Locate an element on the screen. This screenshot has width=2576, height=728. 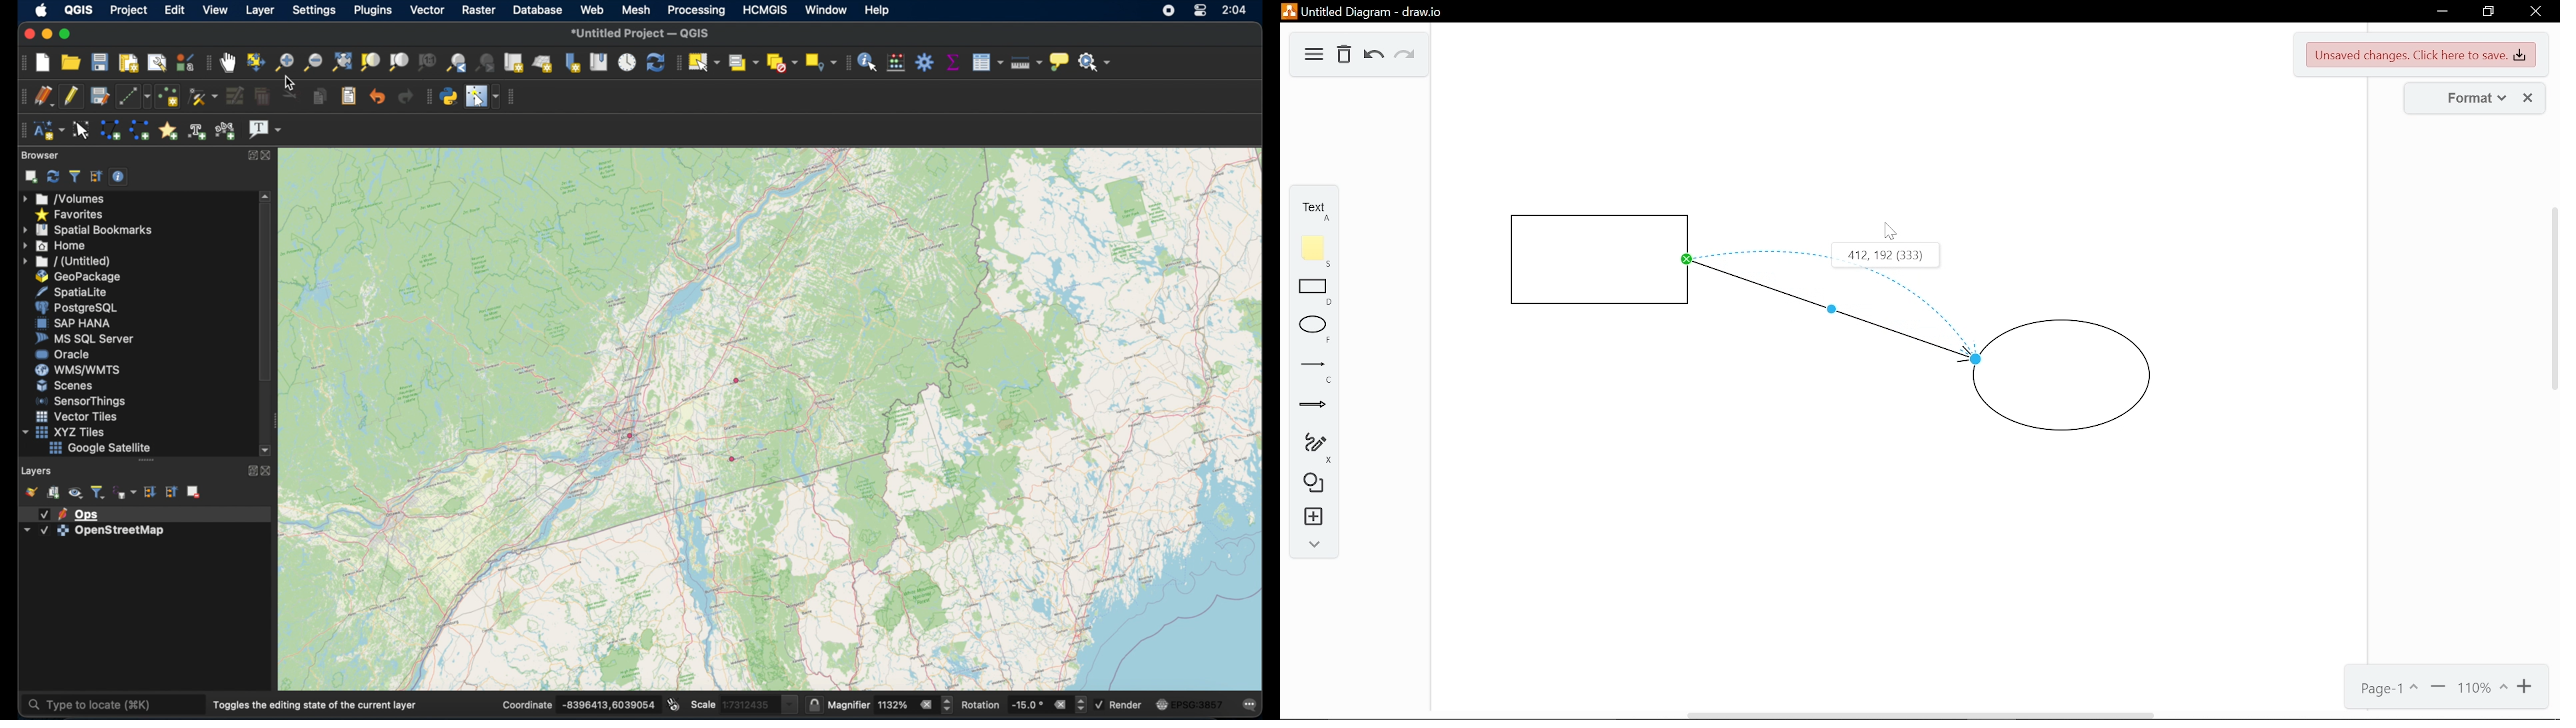
add selected layer is located at coordinates (29, 177).